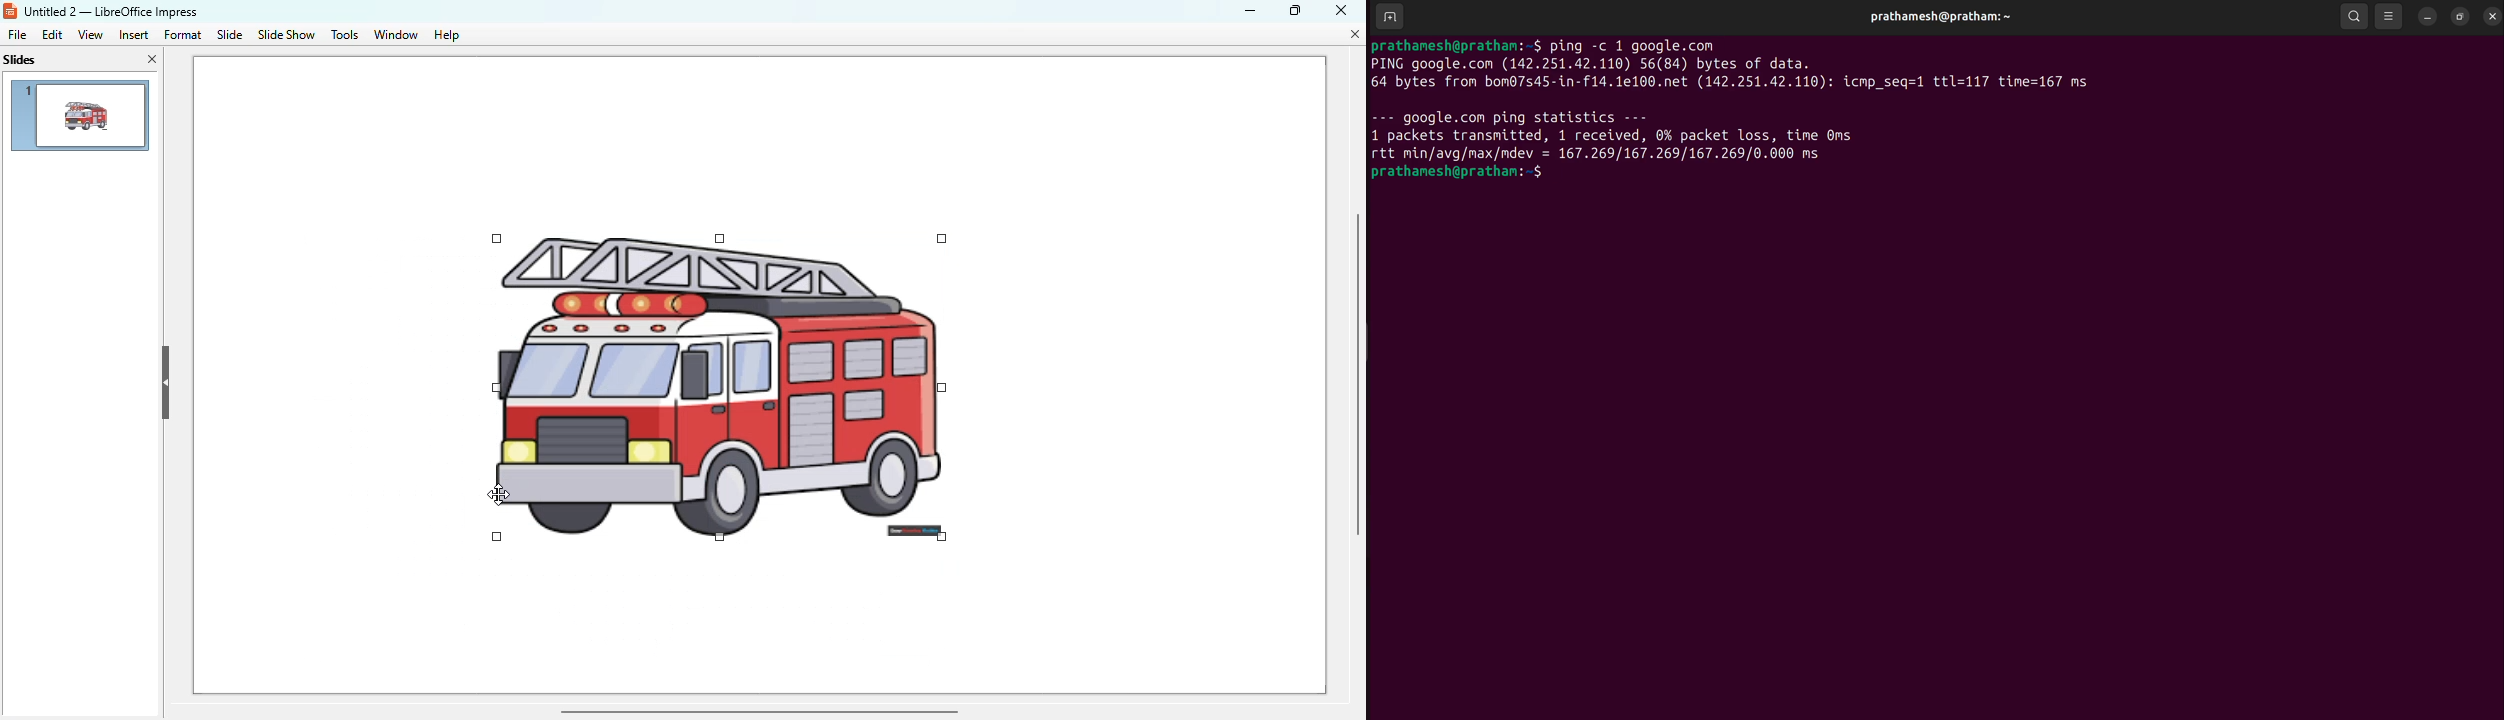 This screenshot has height=728, width=2520. What do you see at coordinates (90, 34) in the screenshot?
I see `view` at bounding box center [90, 34].